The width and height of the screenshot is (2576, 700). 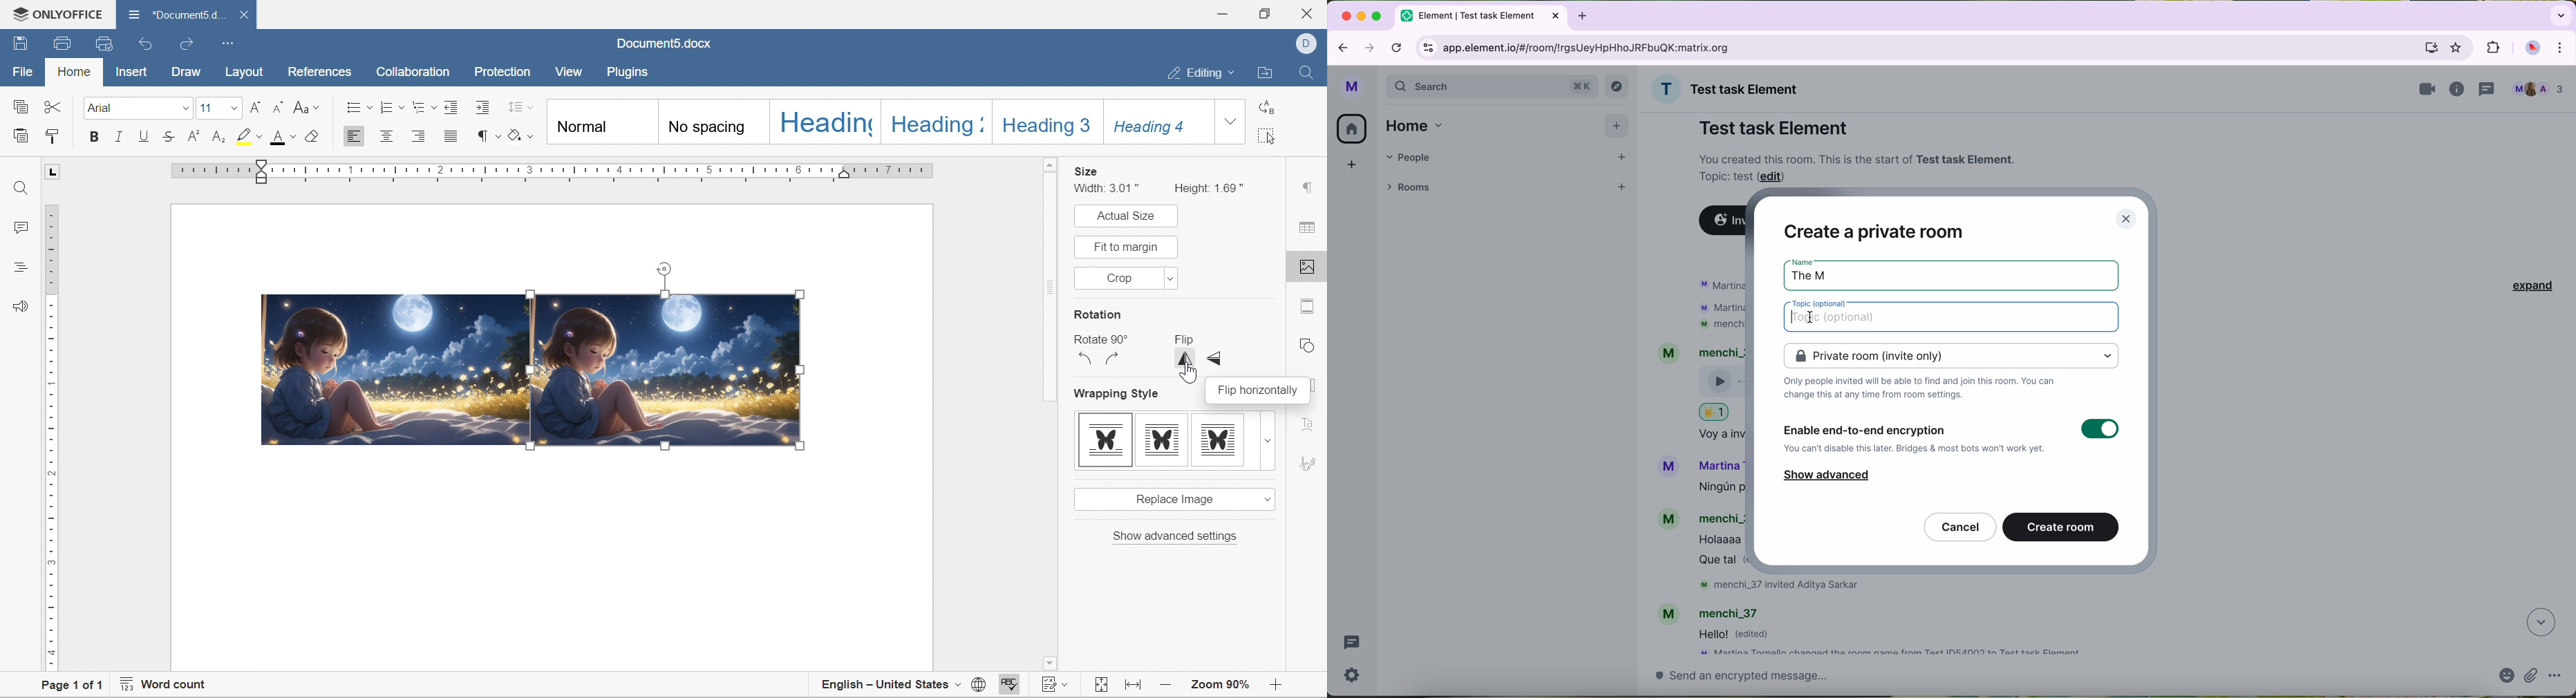 What do you see at coordinates (1740, 635) in the screenshot?
I see `message` at bounding box center [1740, 635].